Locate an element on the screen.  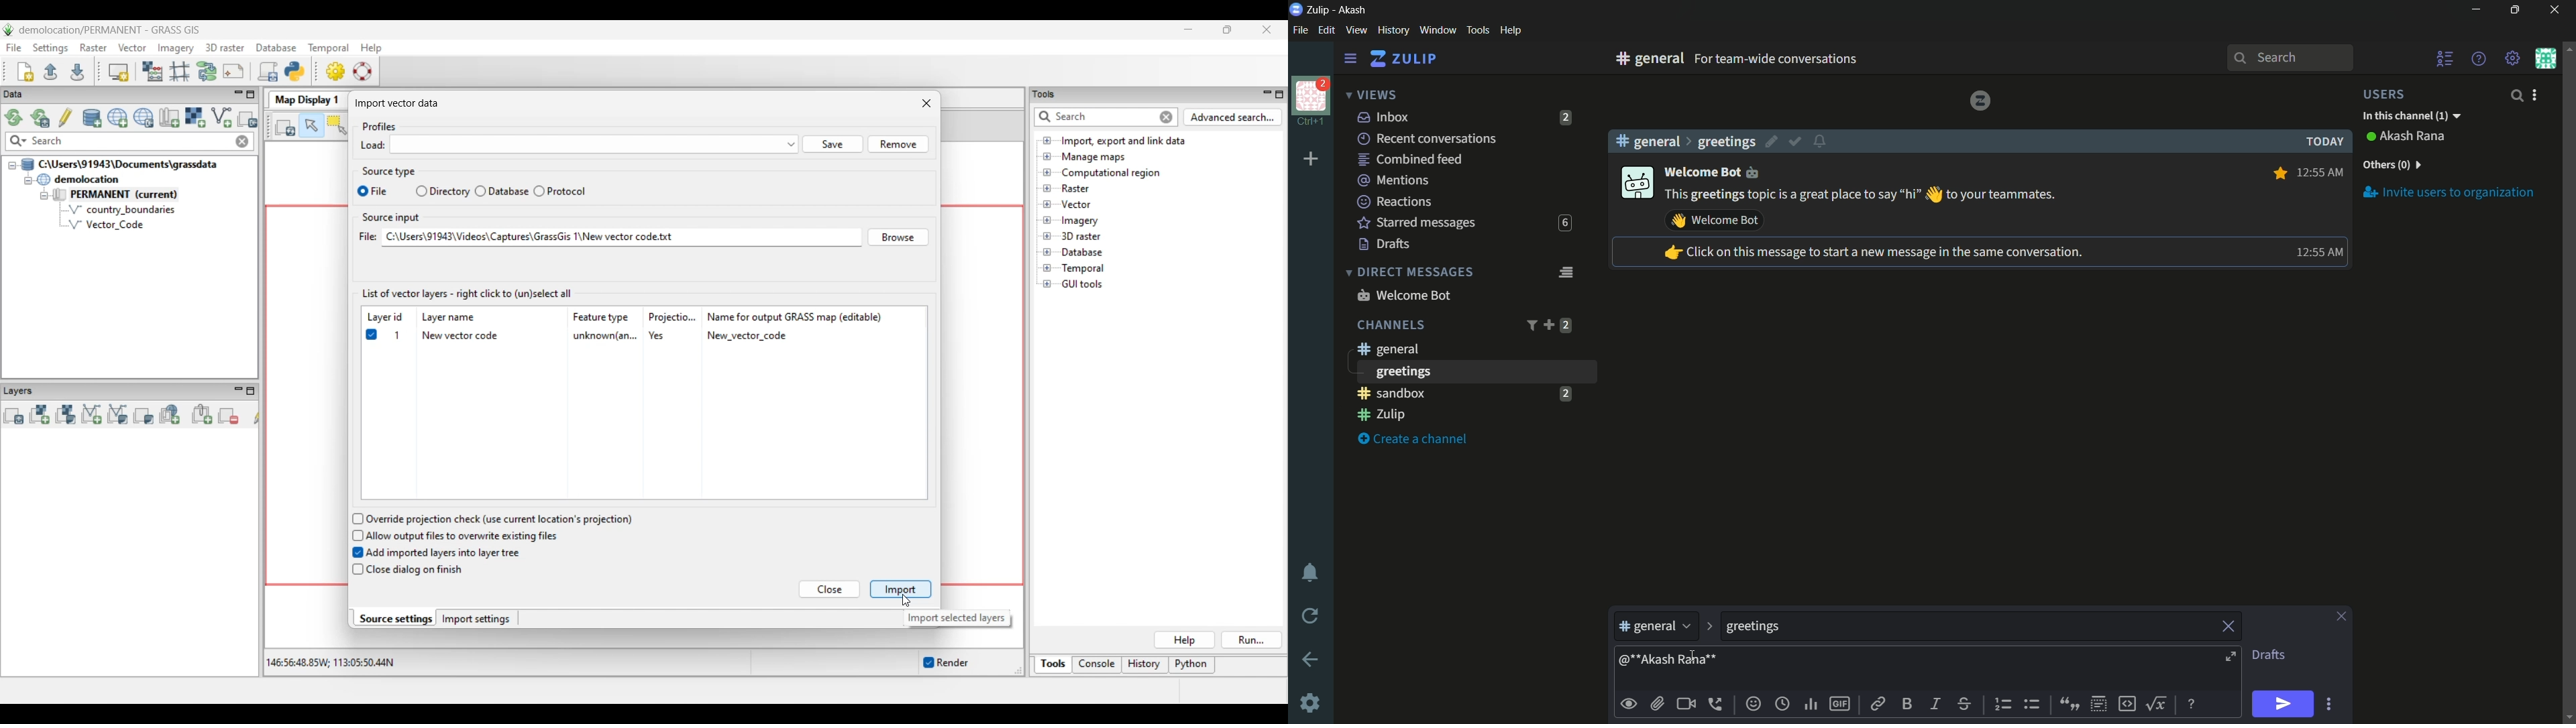
today is located at coordinates (2321, 141).